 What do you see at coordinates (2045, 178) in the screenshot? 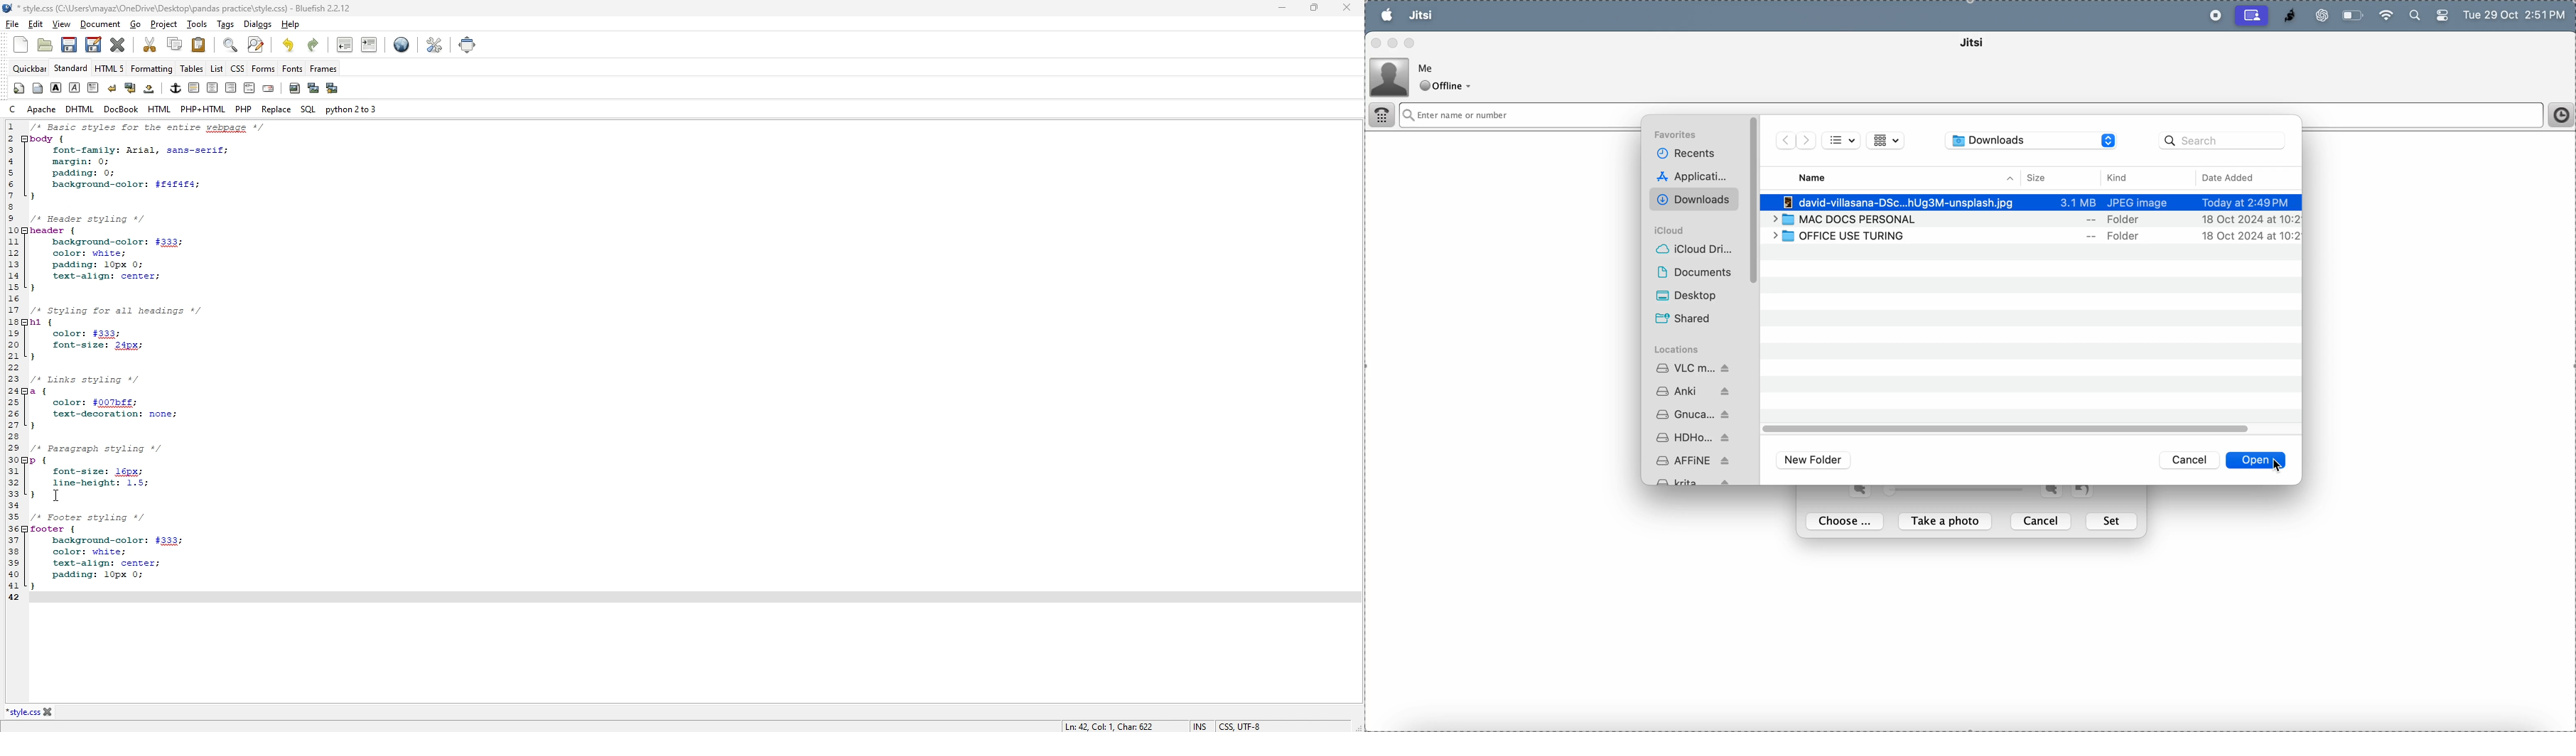
I see `size` at bounding box center [2045, 178].